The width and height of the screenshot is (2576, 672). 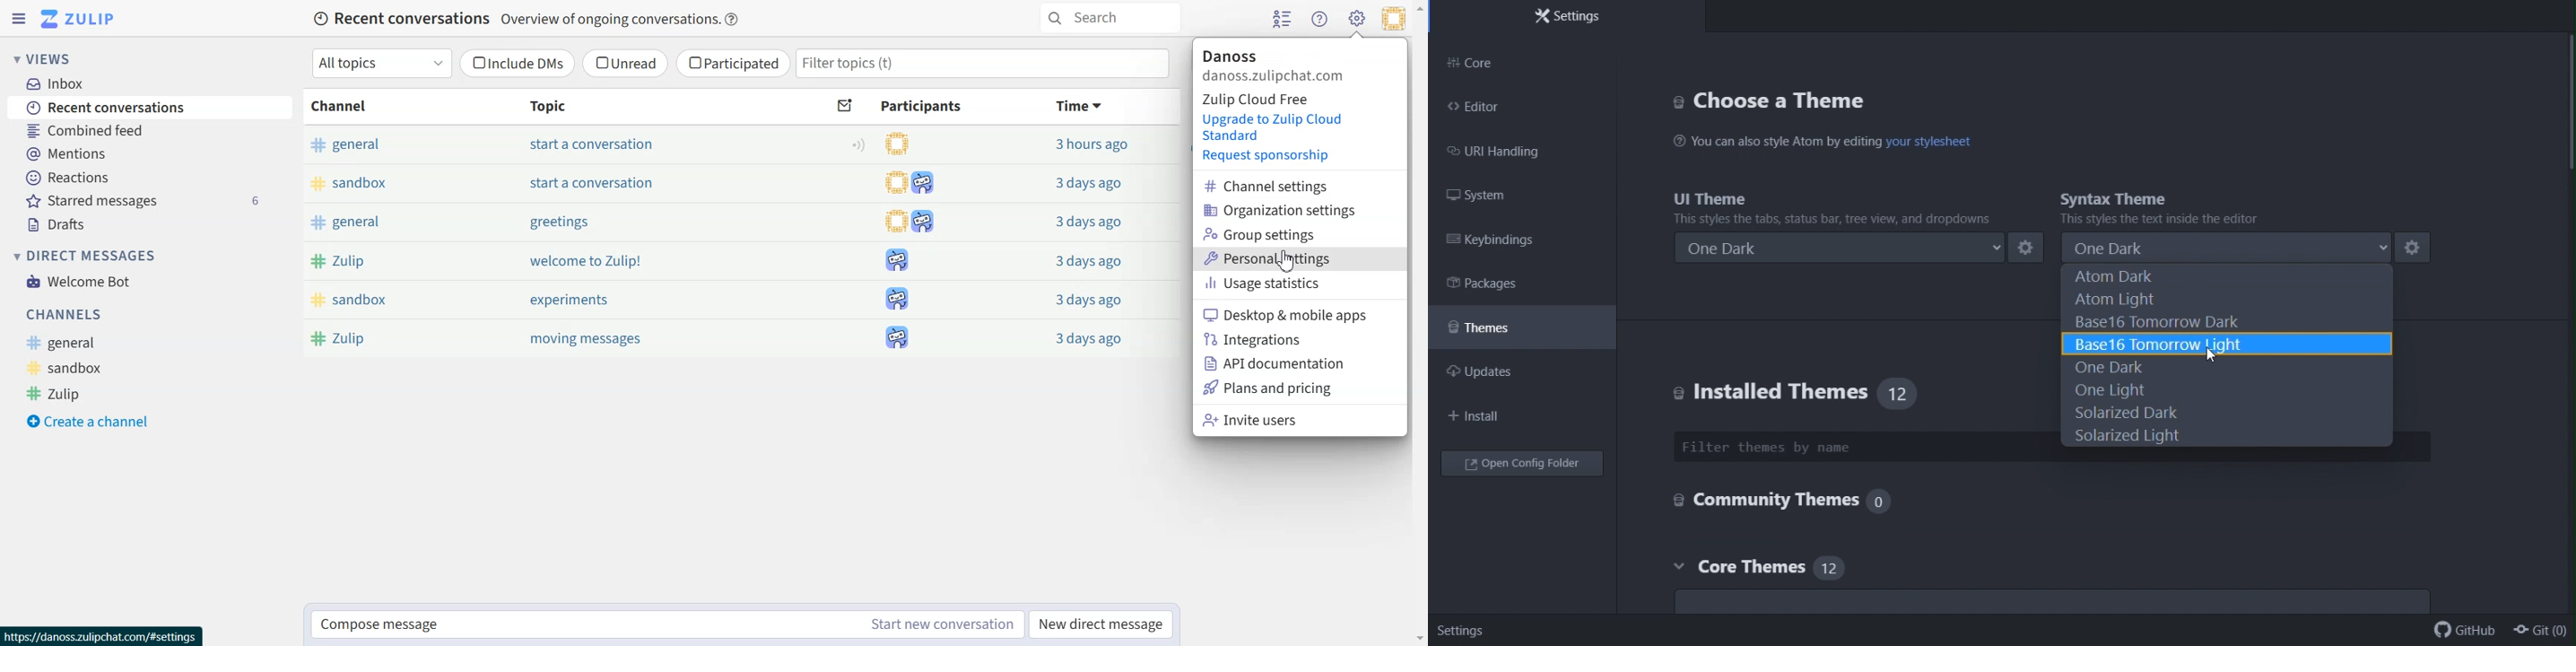 What do you see at coordinates (549, 107) in the screenshot?
I see `Topic` at bounding box center [549, 107].